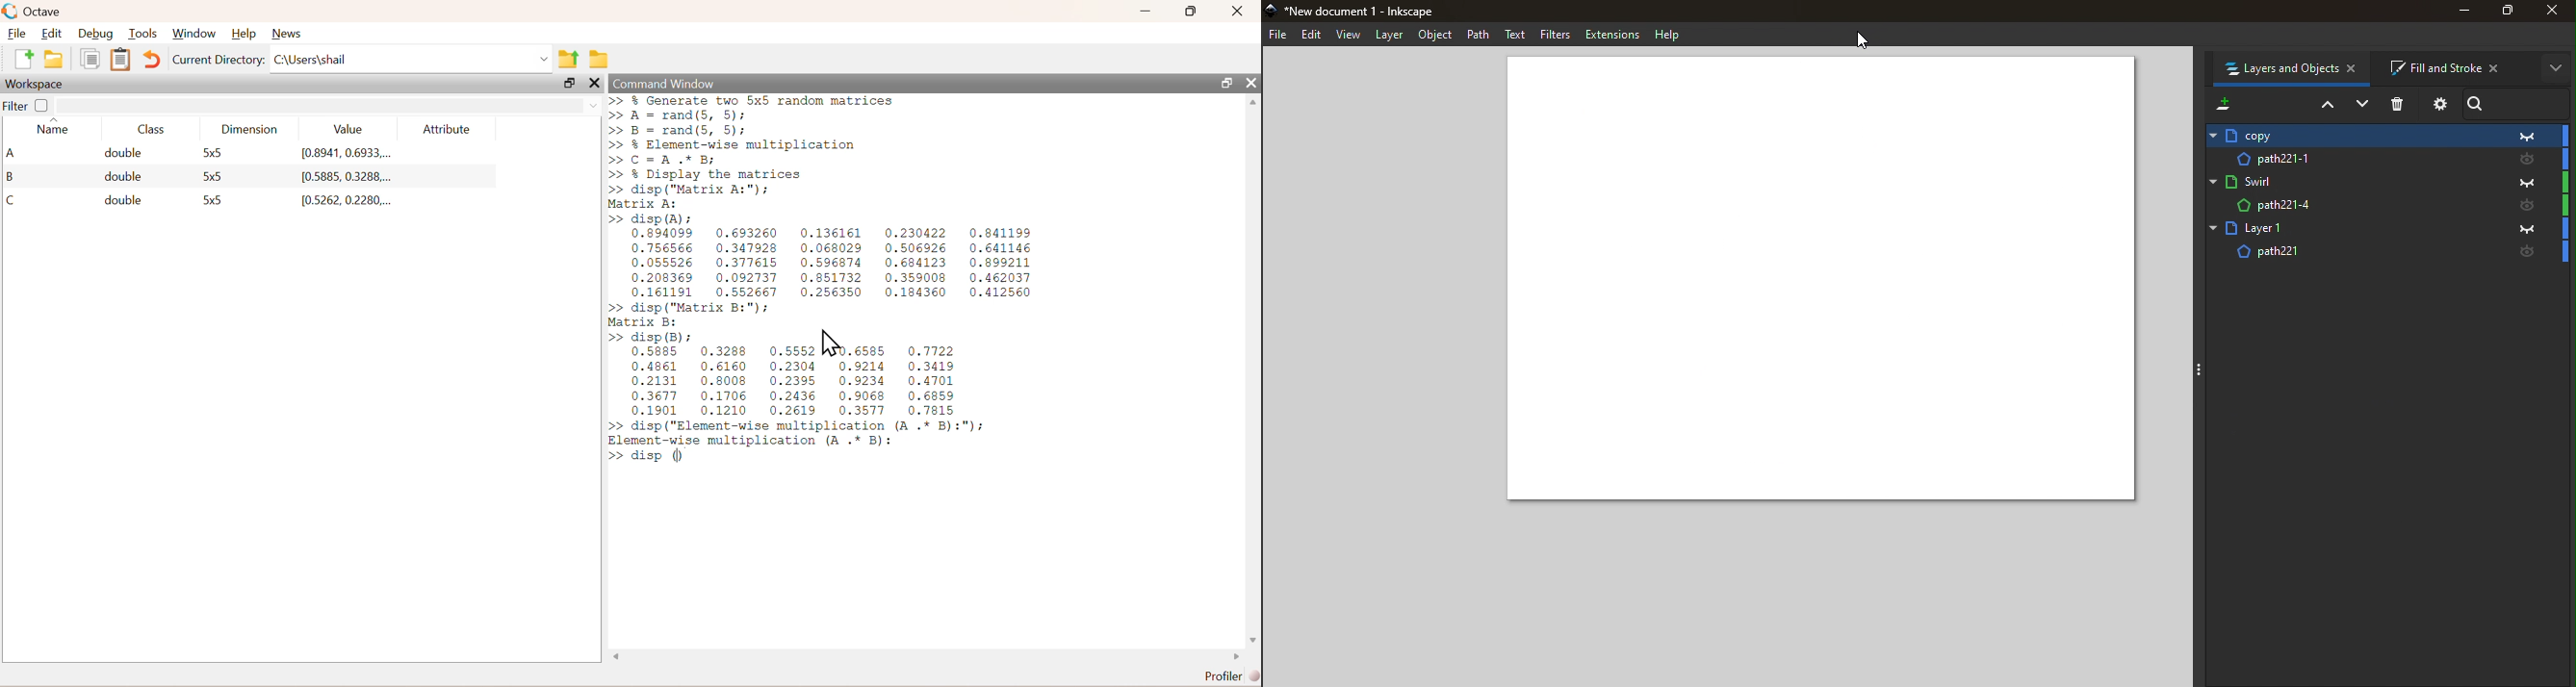  I want to click on Dropdown, so click(588, 104).